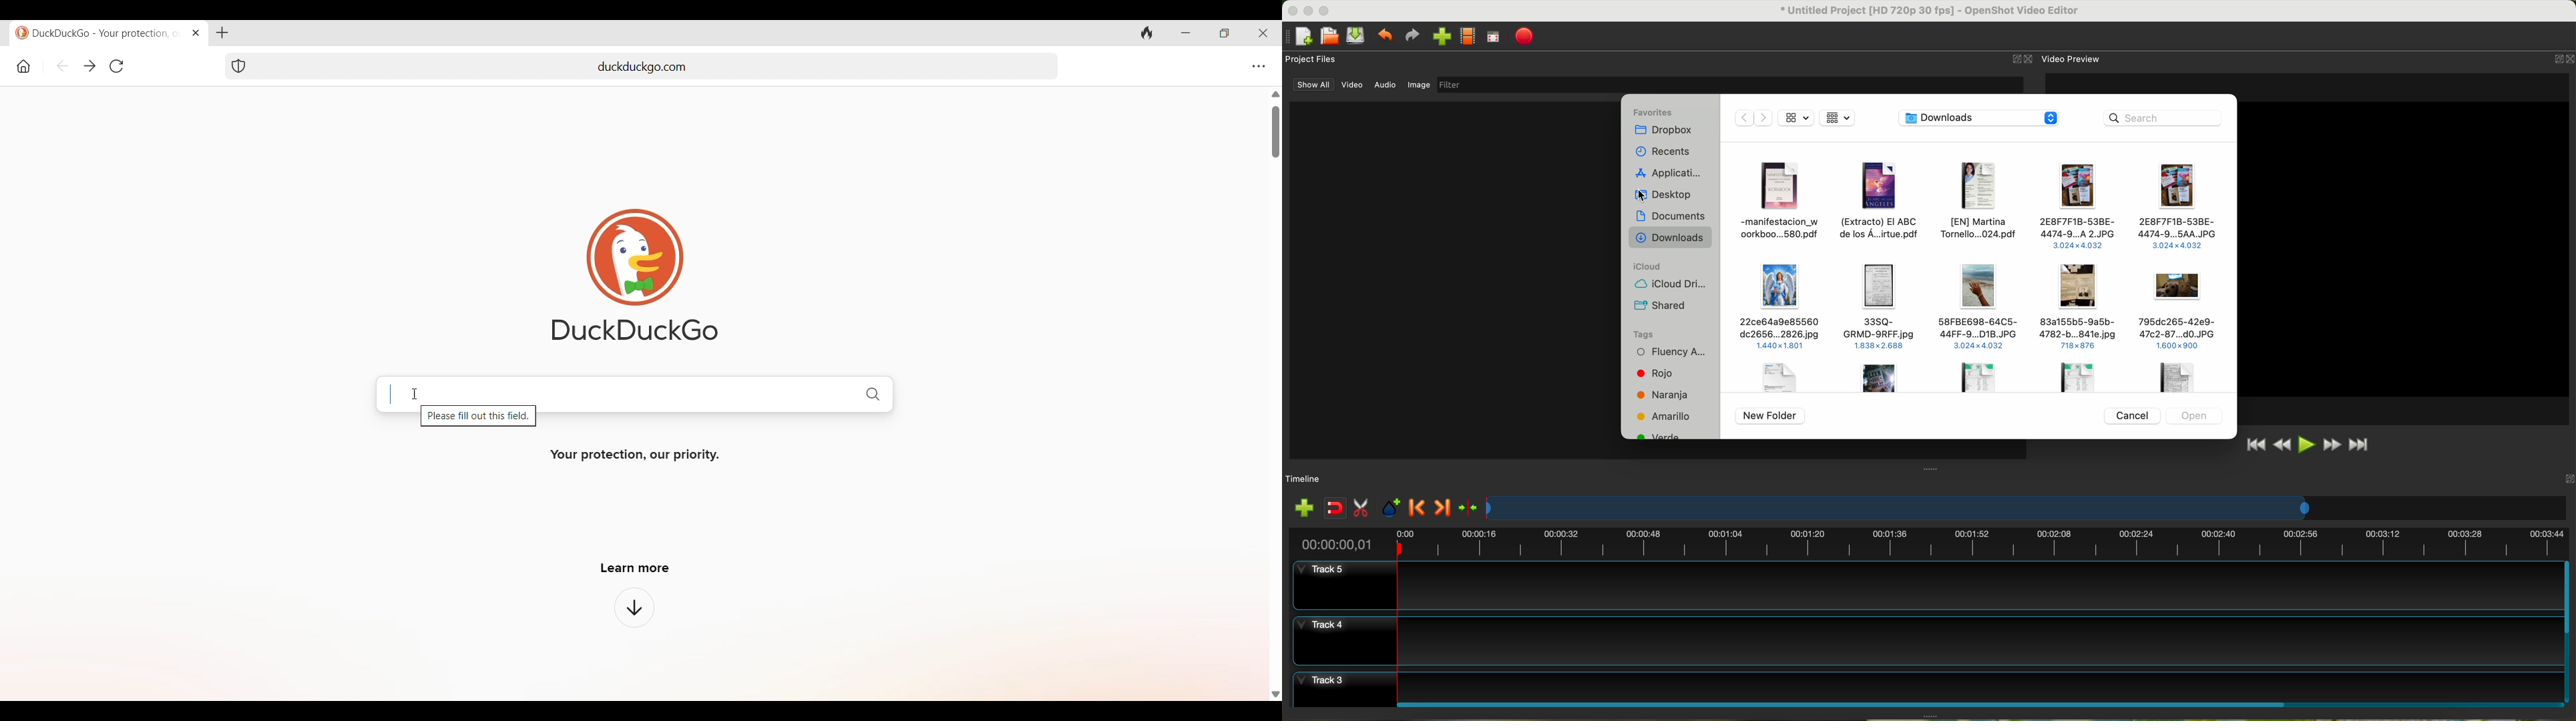 The width and height of the screenshot is (2576, 728). Describe the element at coordinates (1304, 509) in the screenshot. I see `import files` at that location.